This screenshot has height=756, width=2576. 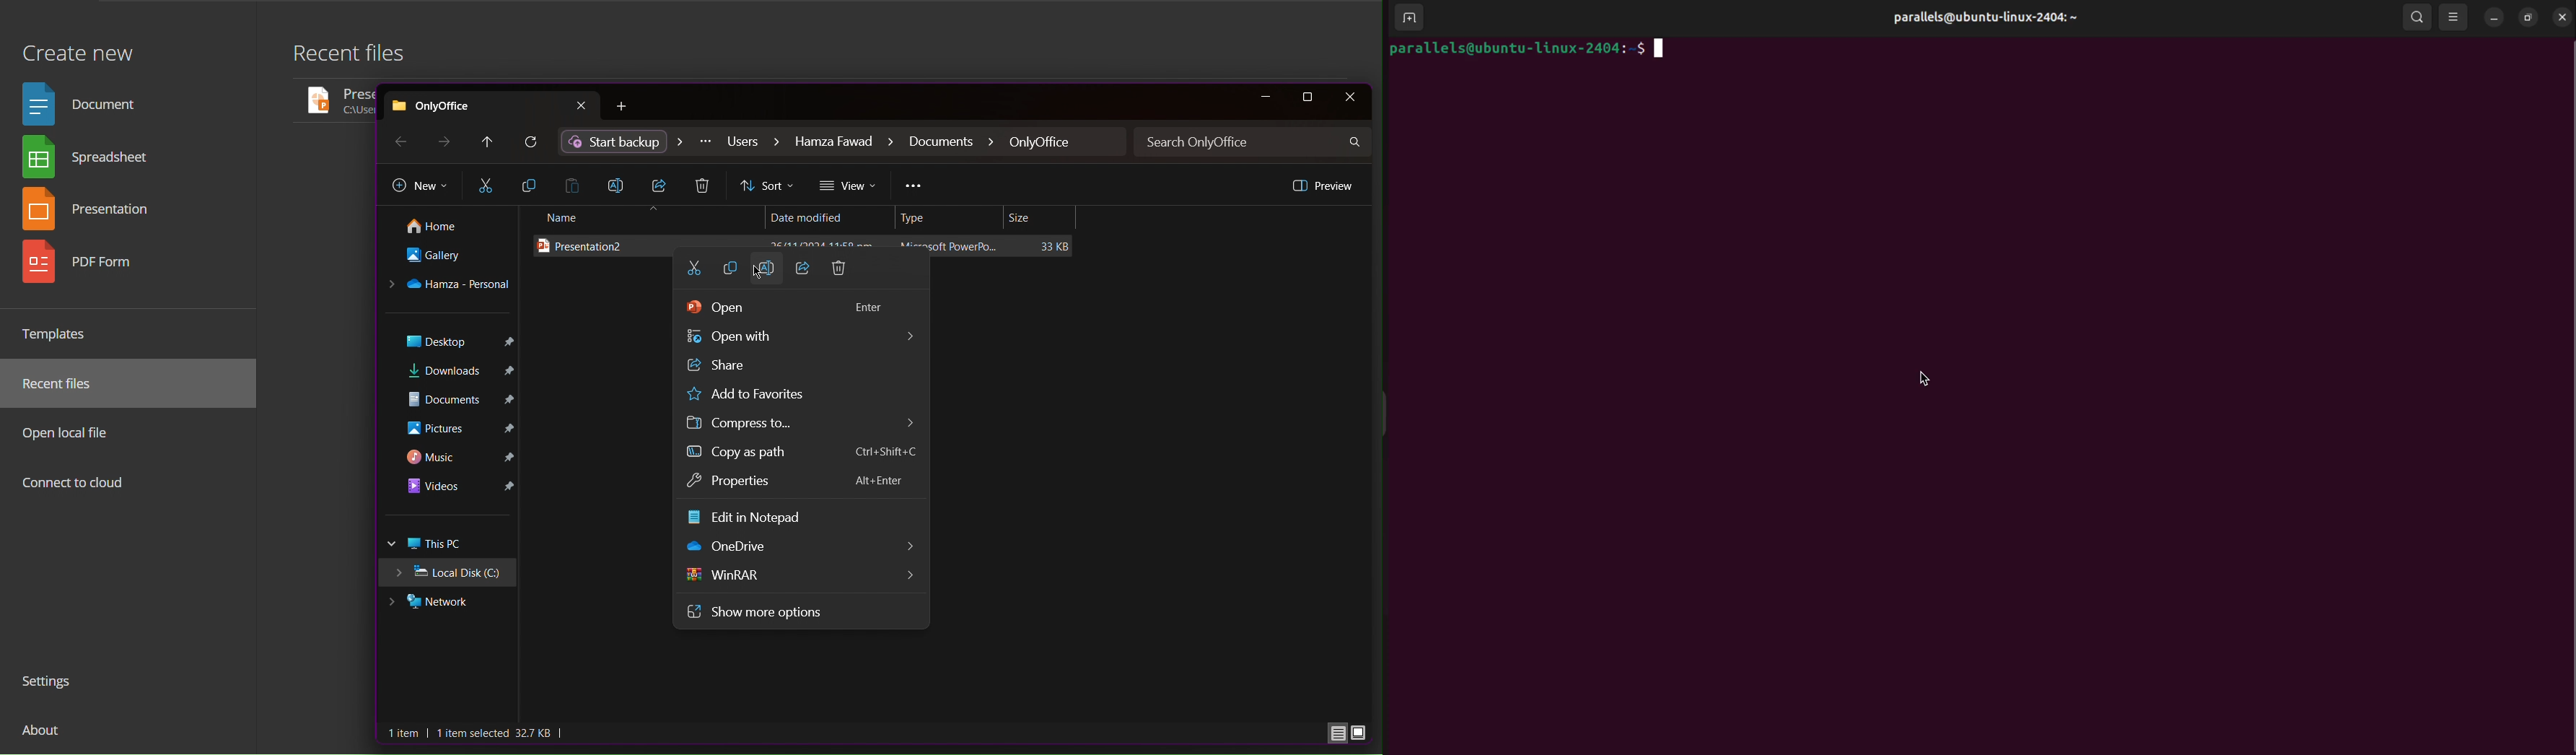 I want to click on Paste, so click(x=576, y=185).